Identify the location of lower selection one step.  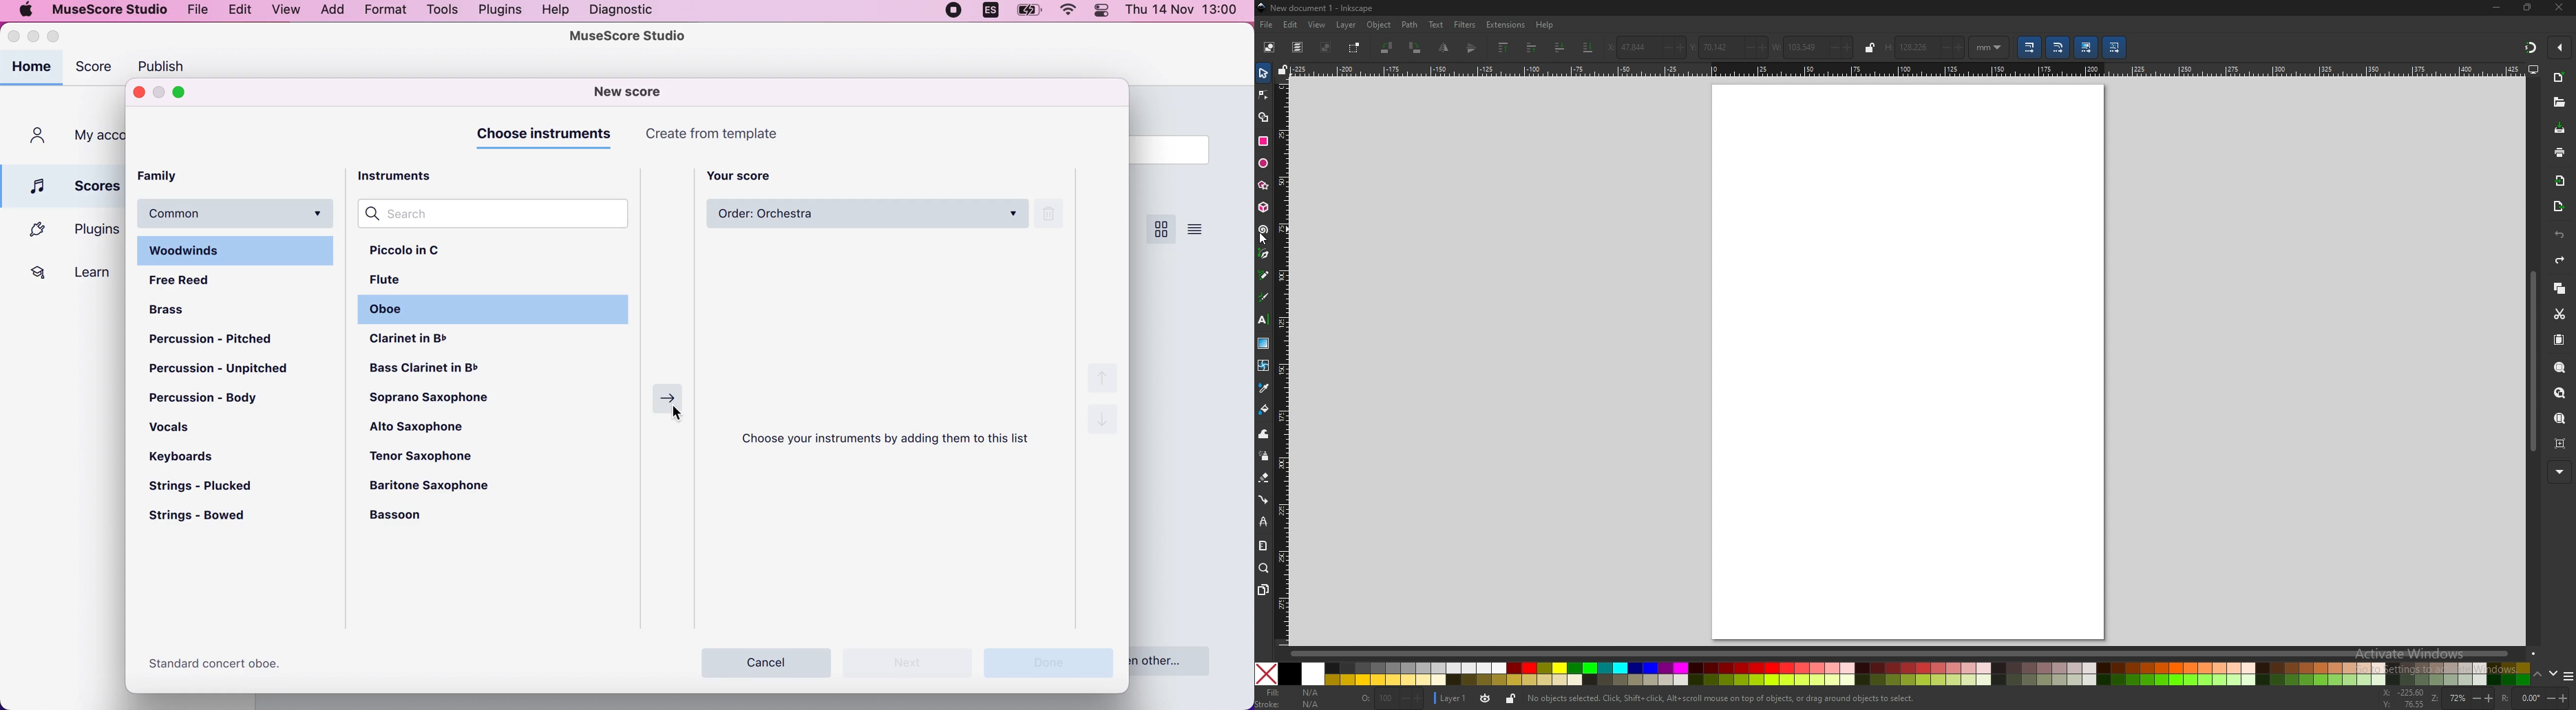
(1560, 47).